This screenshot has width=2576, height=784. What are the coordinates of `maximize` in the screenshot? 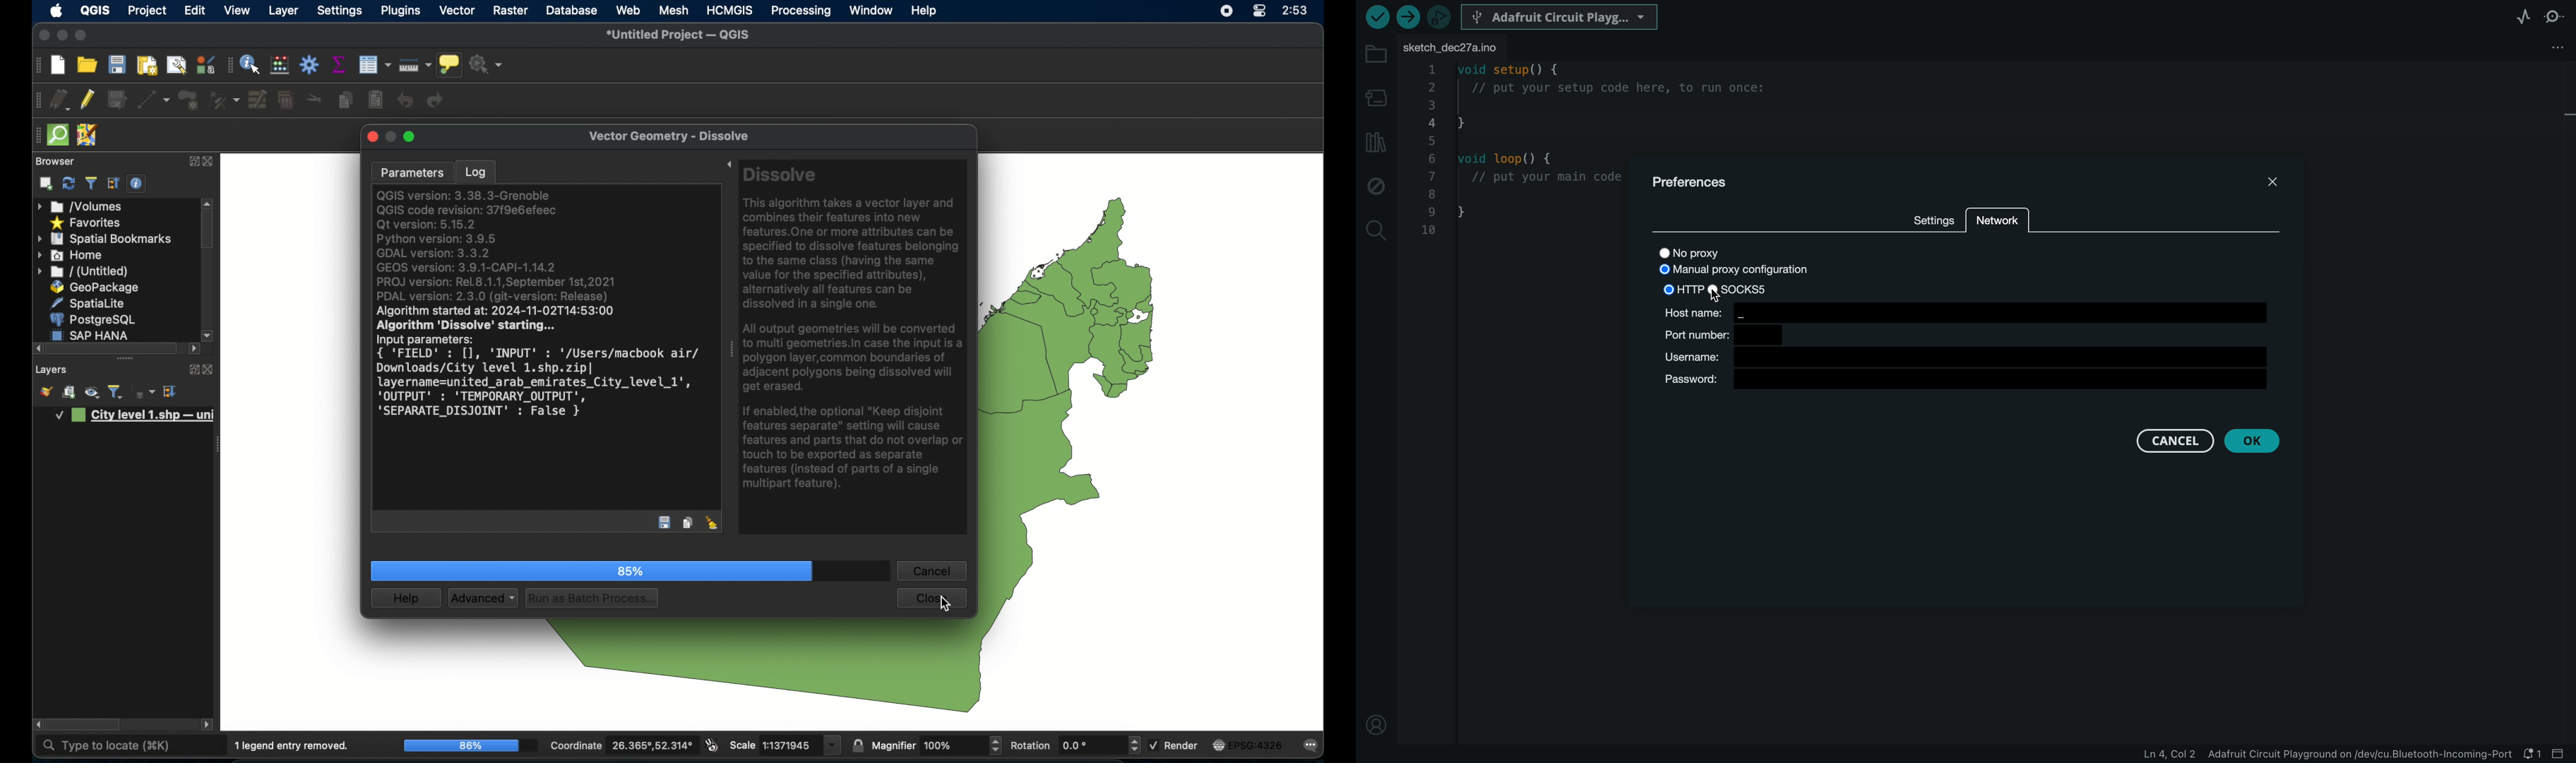 It's located at (42, 36).